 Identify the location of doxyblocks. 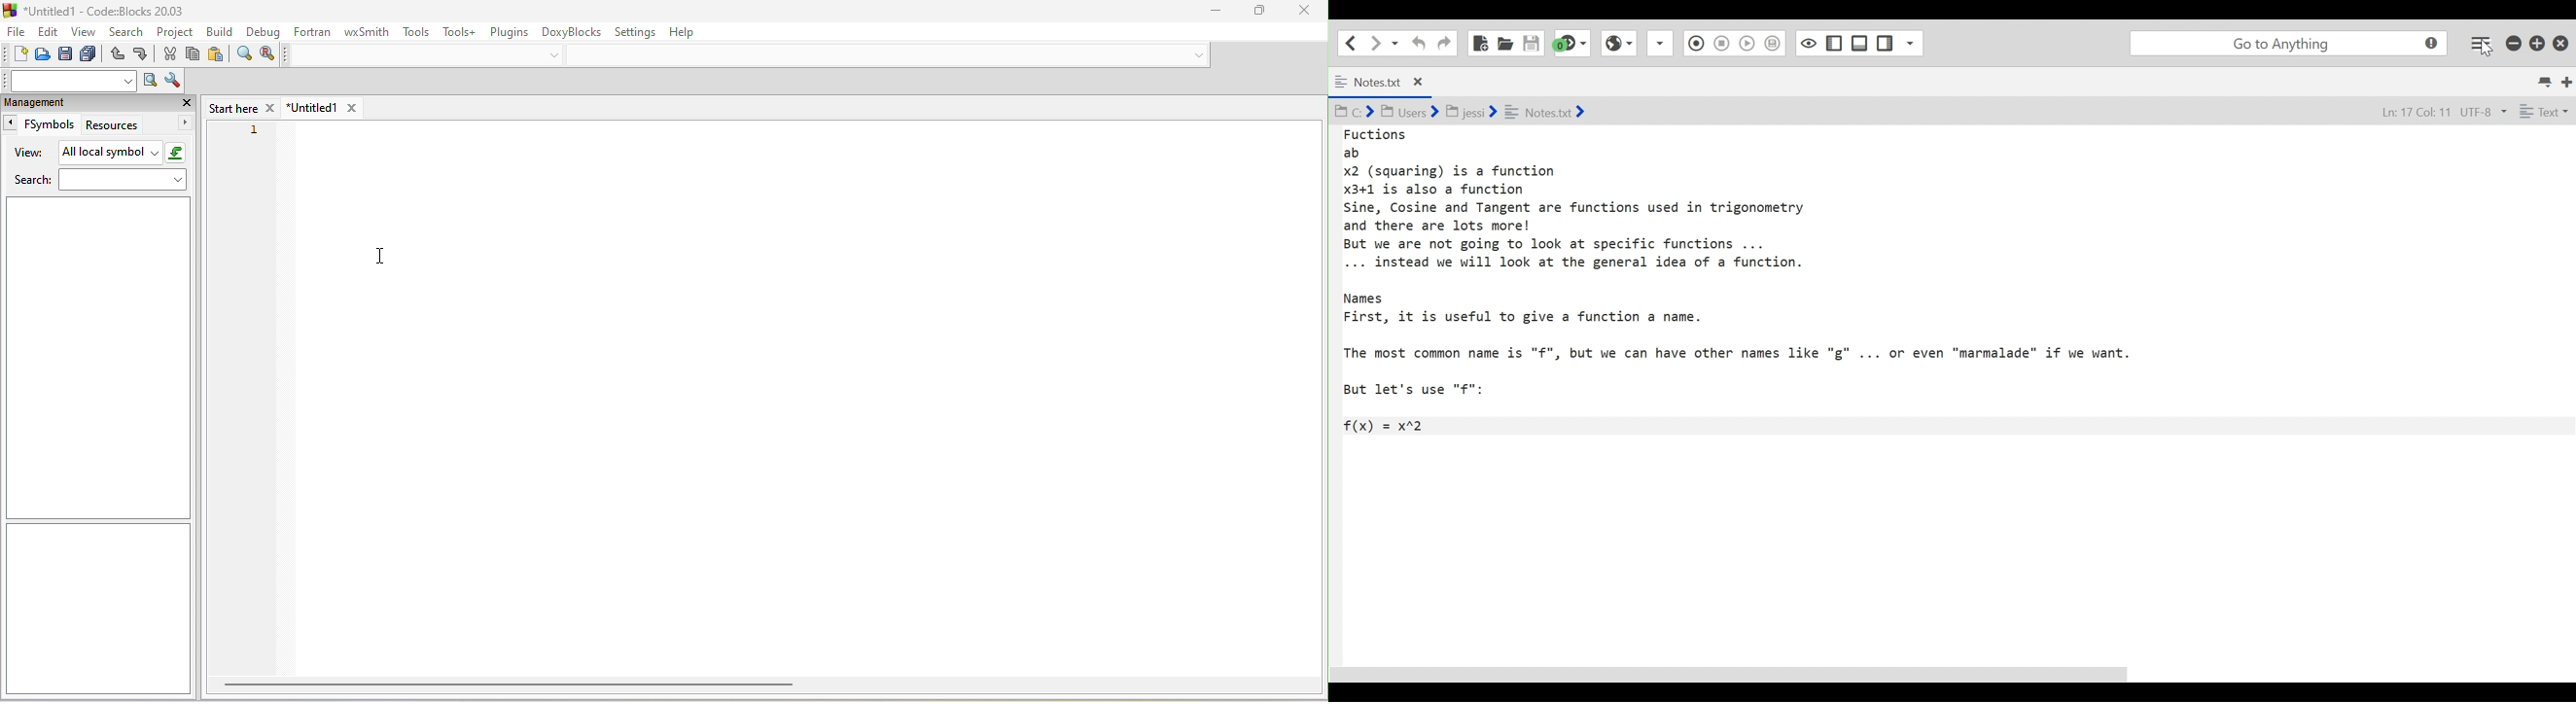
(574, 35).